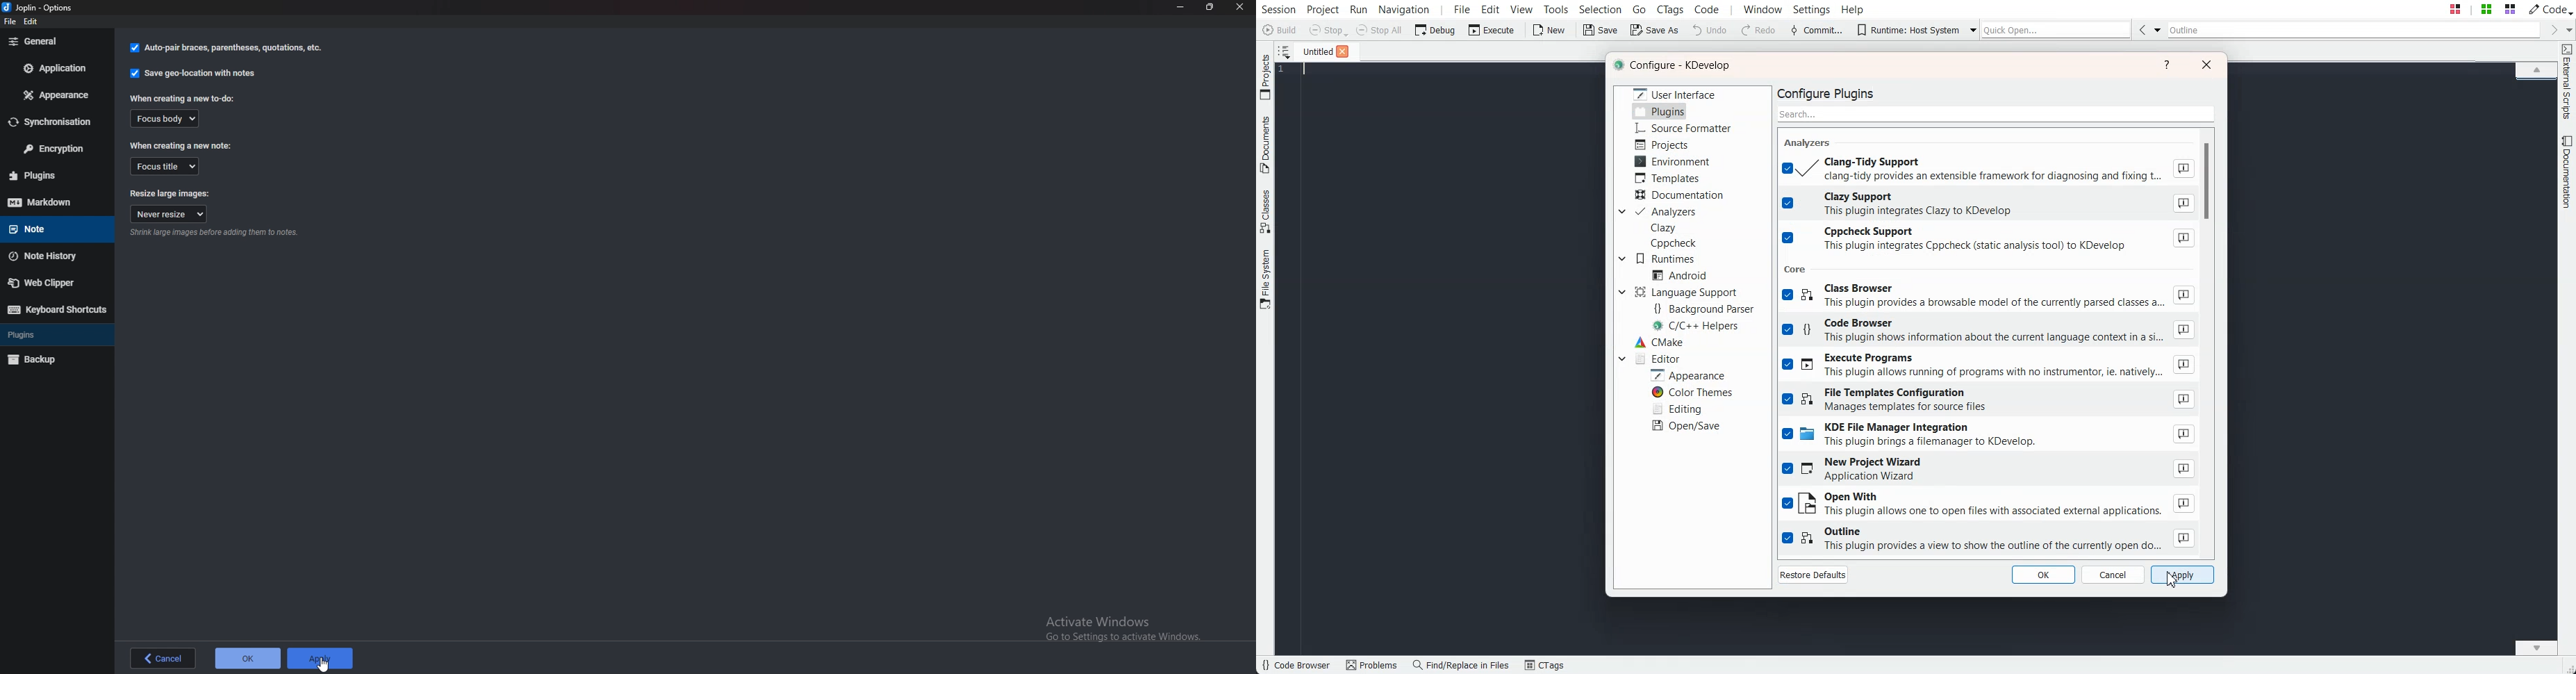 The image size is (2576, 700). Describe the element at coordinates (1988, 297) in the screenshot. I see `Enable Class Browser` at that location.